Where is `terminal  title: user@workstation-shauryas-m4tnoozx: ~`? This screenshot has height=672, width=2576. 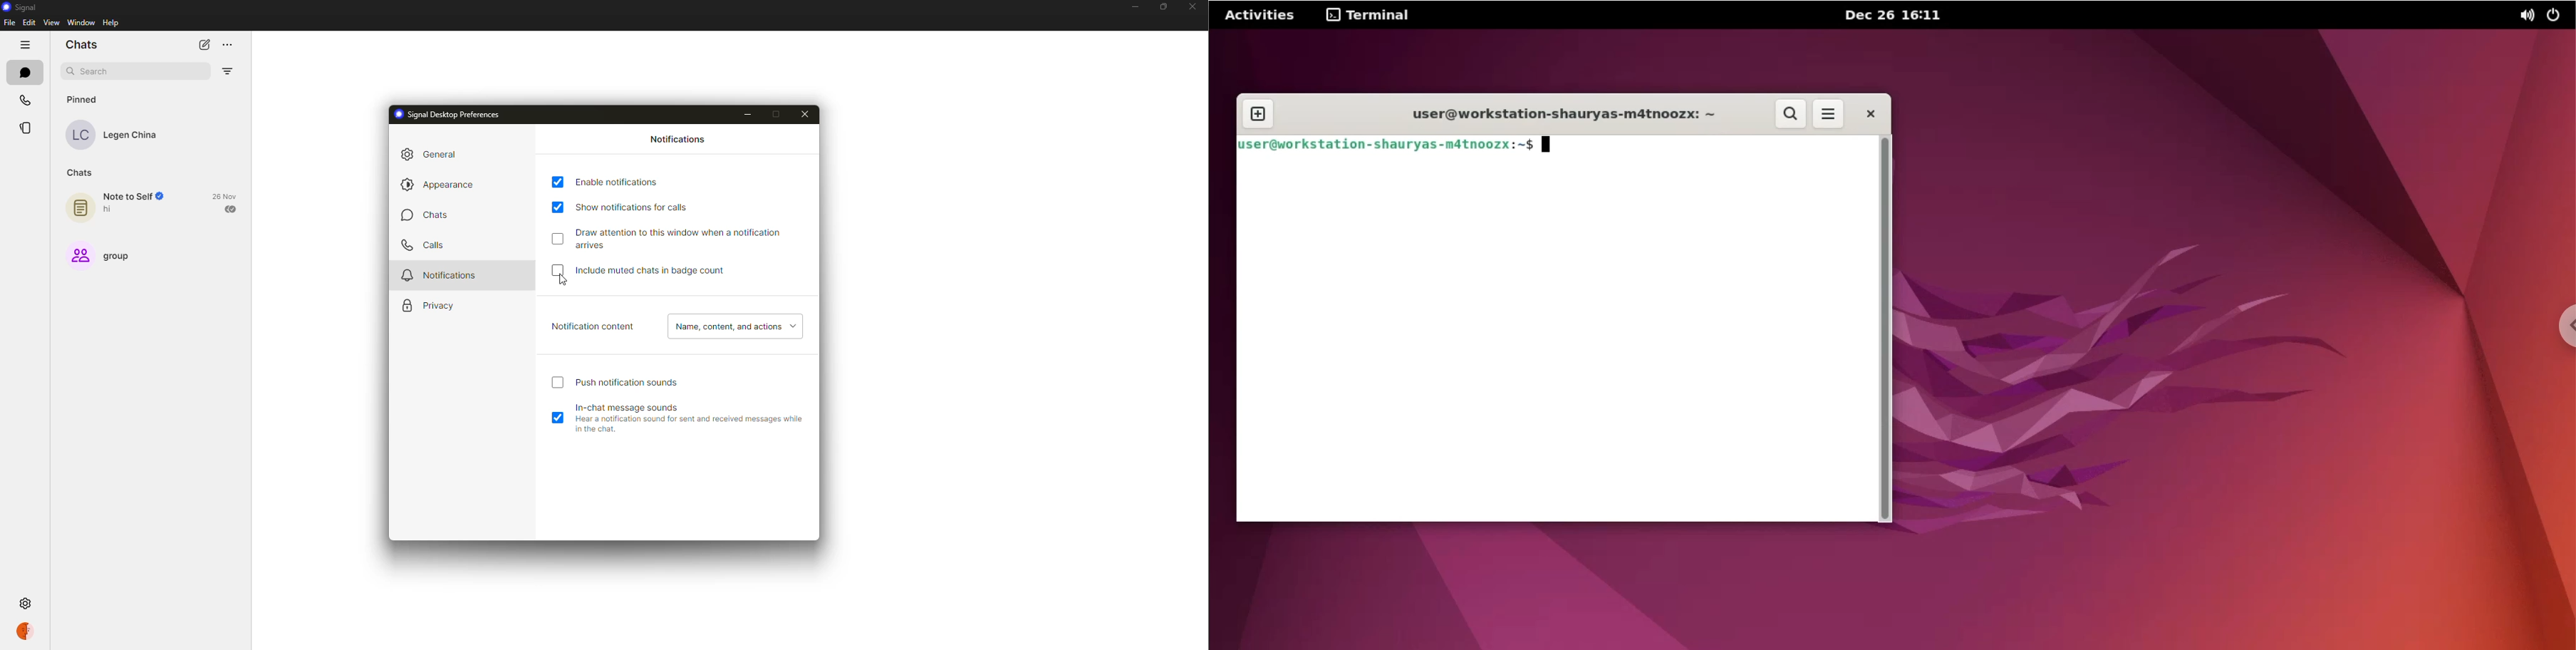
terminal  title: user@workstation-shauryas-m4tnoozx: ~ is located at coordinates (1549, 113).